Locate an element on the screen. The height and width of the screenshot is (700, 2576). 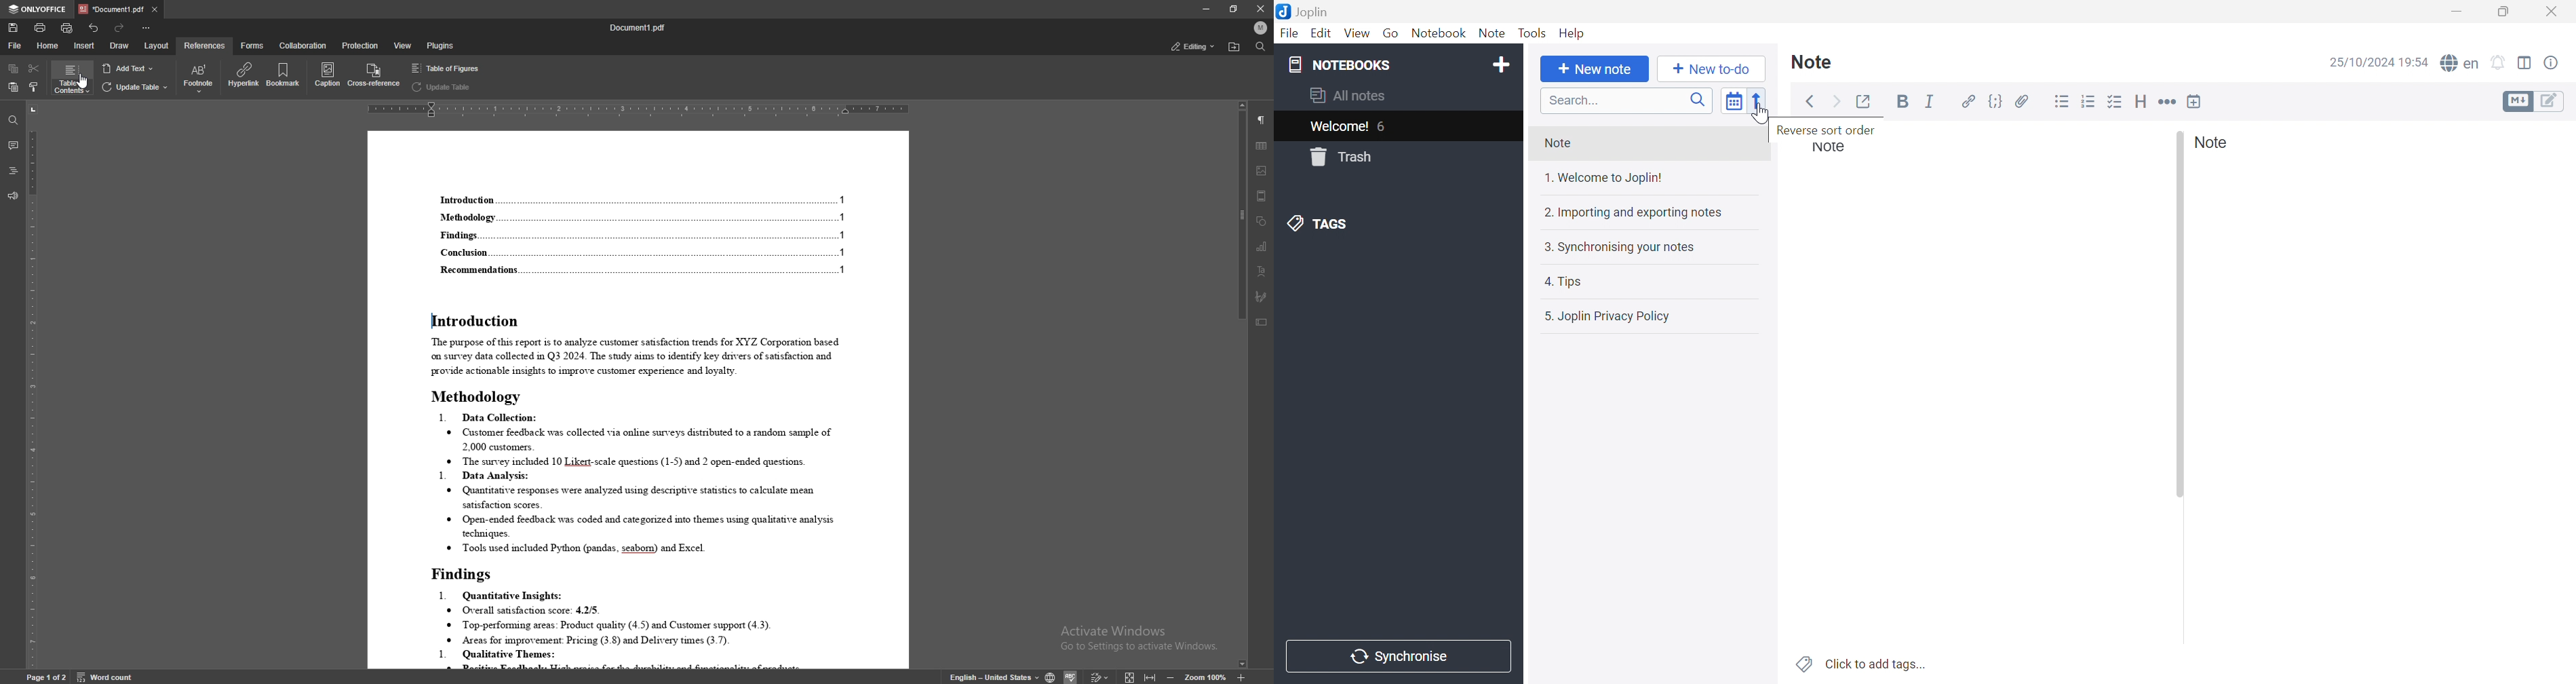
Bulleted List is located at coordinates (2063, 102).